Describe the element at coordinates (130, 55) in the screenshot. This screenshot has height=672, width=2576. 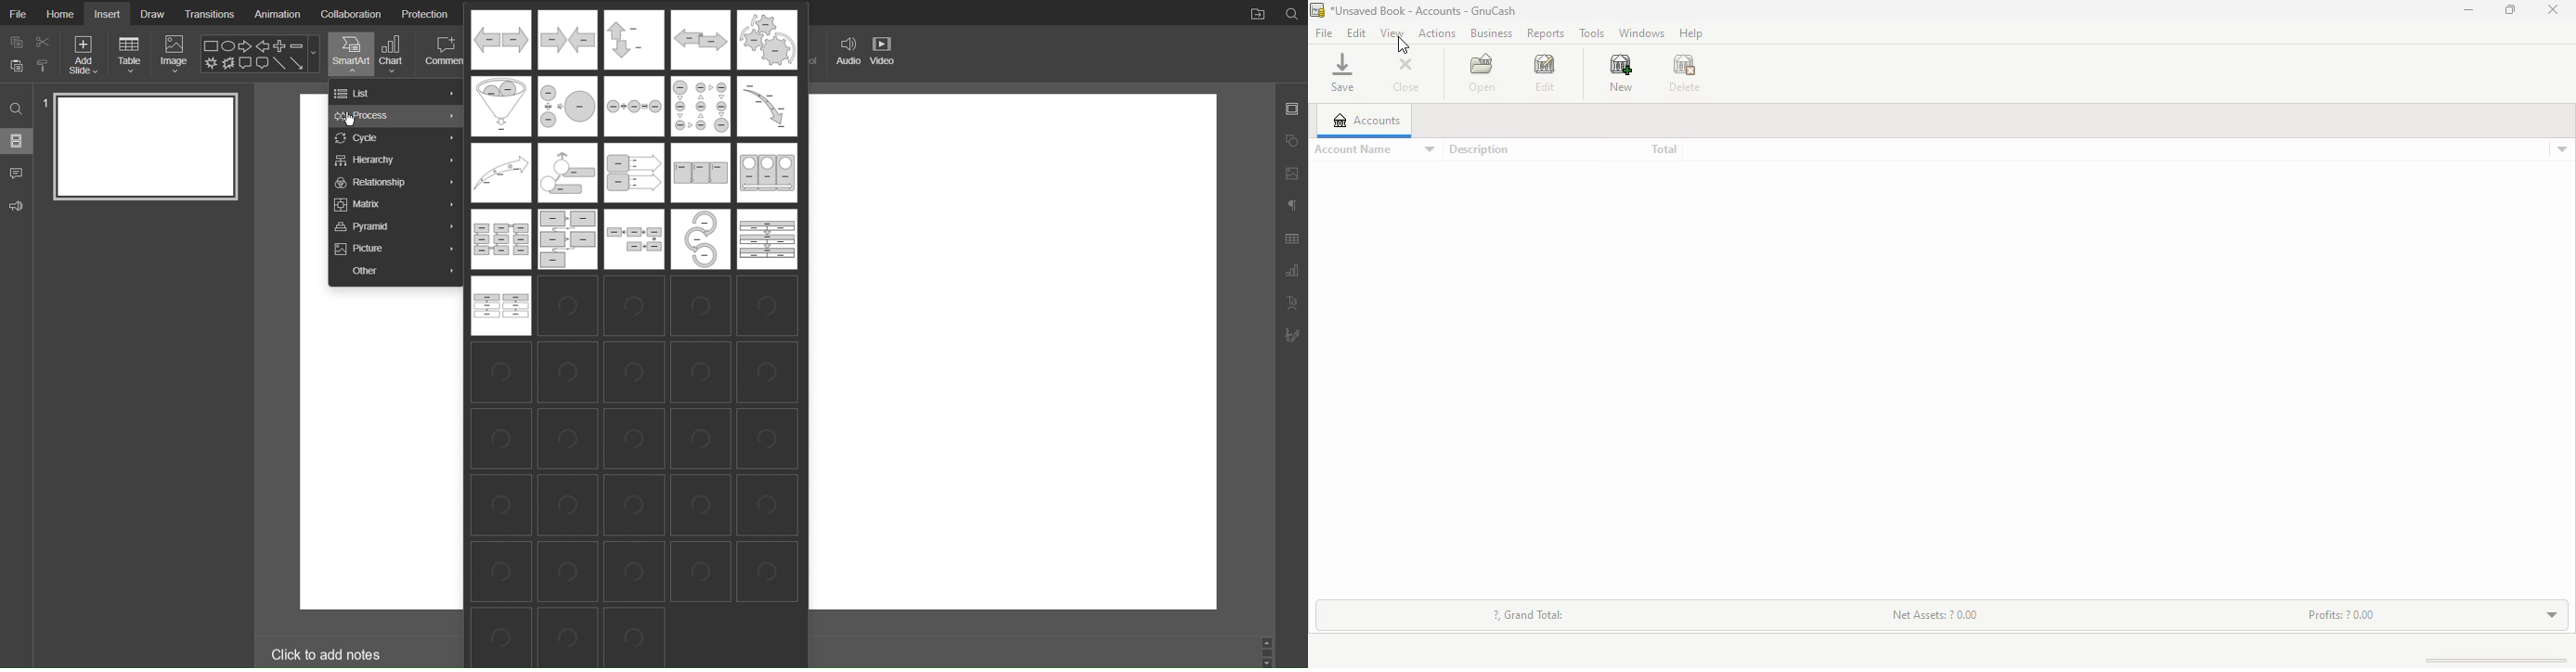
I see `Table` at that location.